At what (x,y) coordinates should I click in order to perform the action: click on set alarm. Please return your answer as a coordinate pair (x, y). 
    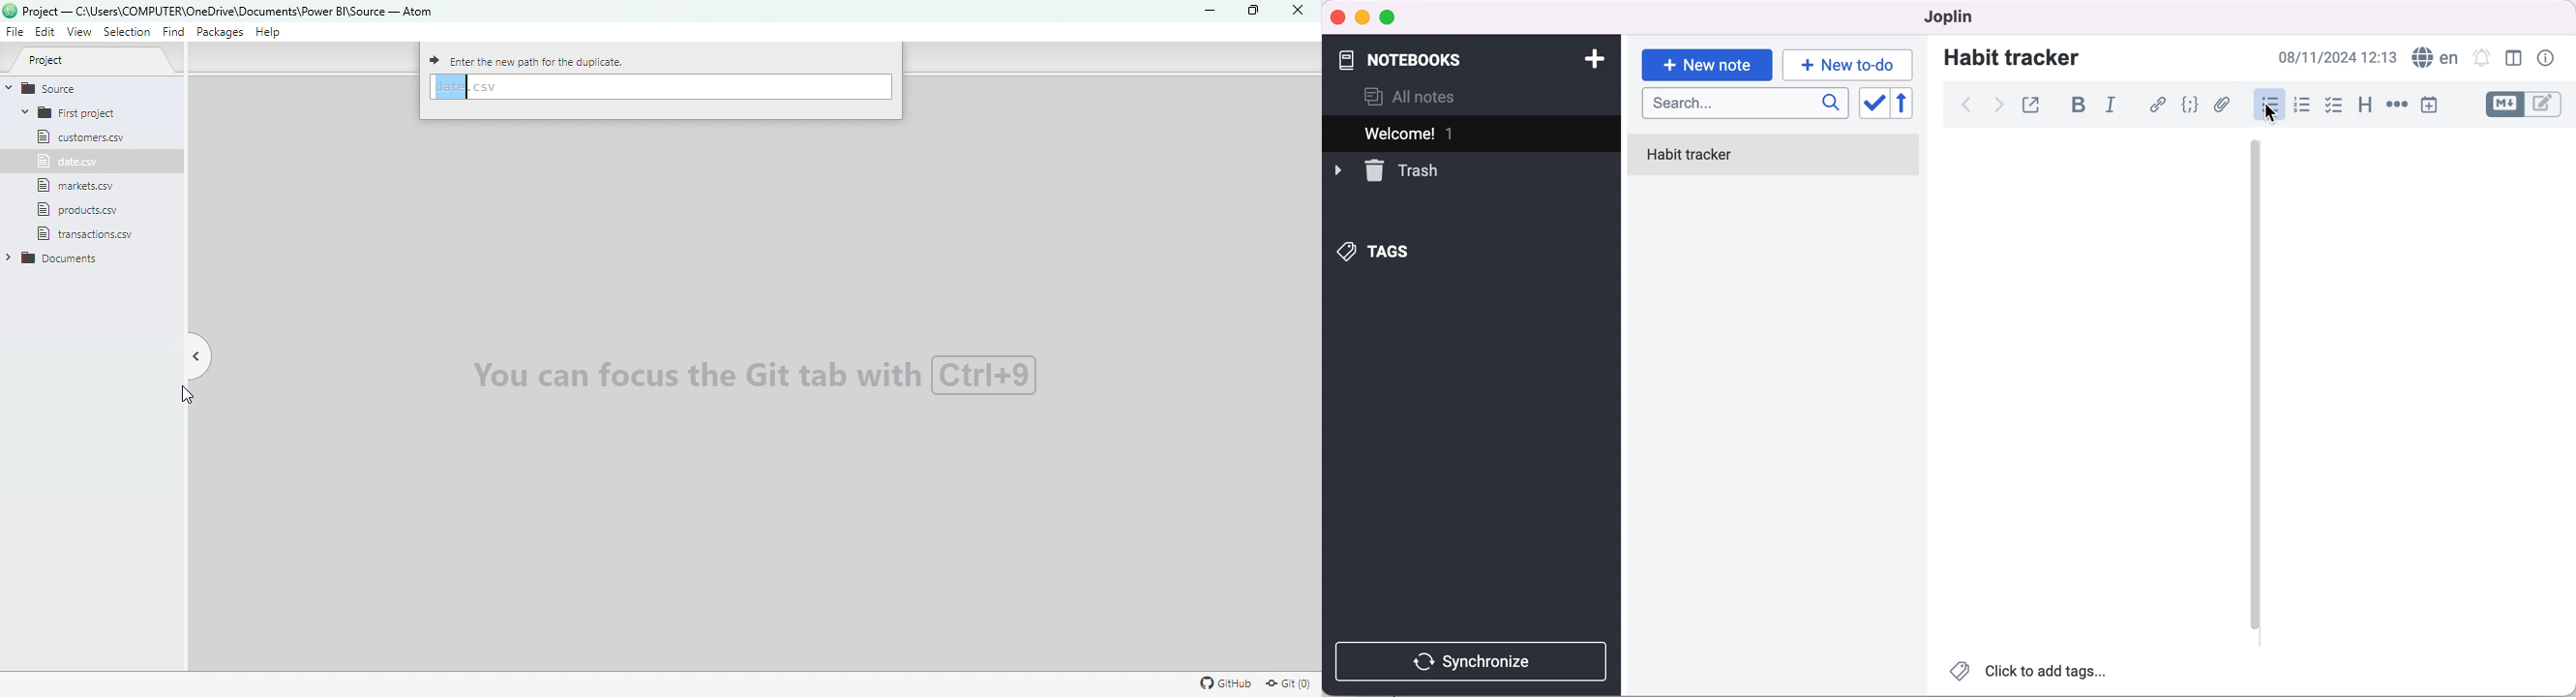
    Looking at the image, I should click on (2482, 57).